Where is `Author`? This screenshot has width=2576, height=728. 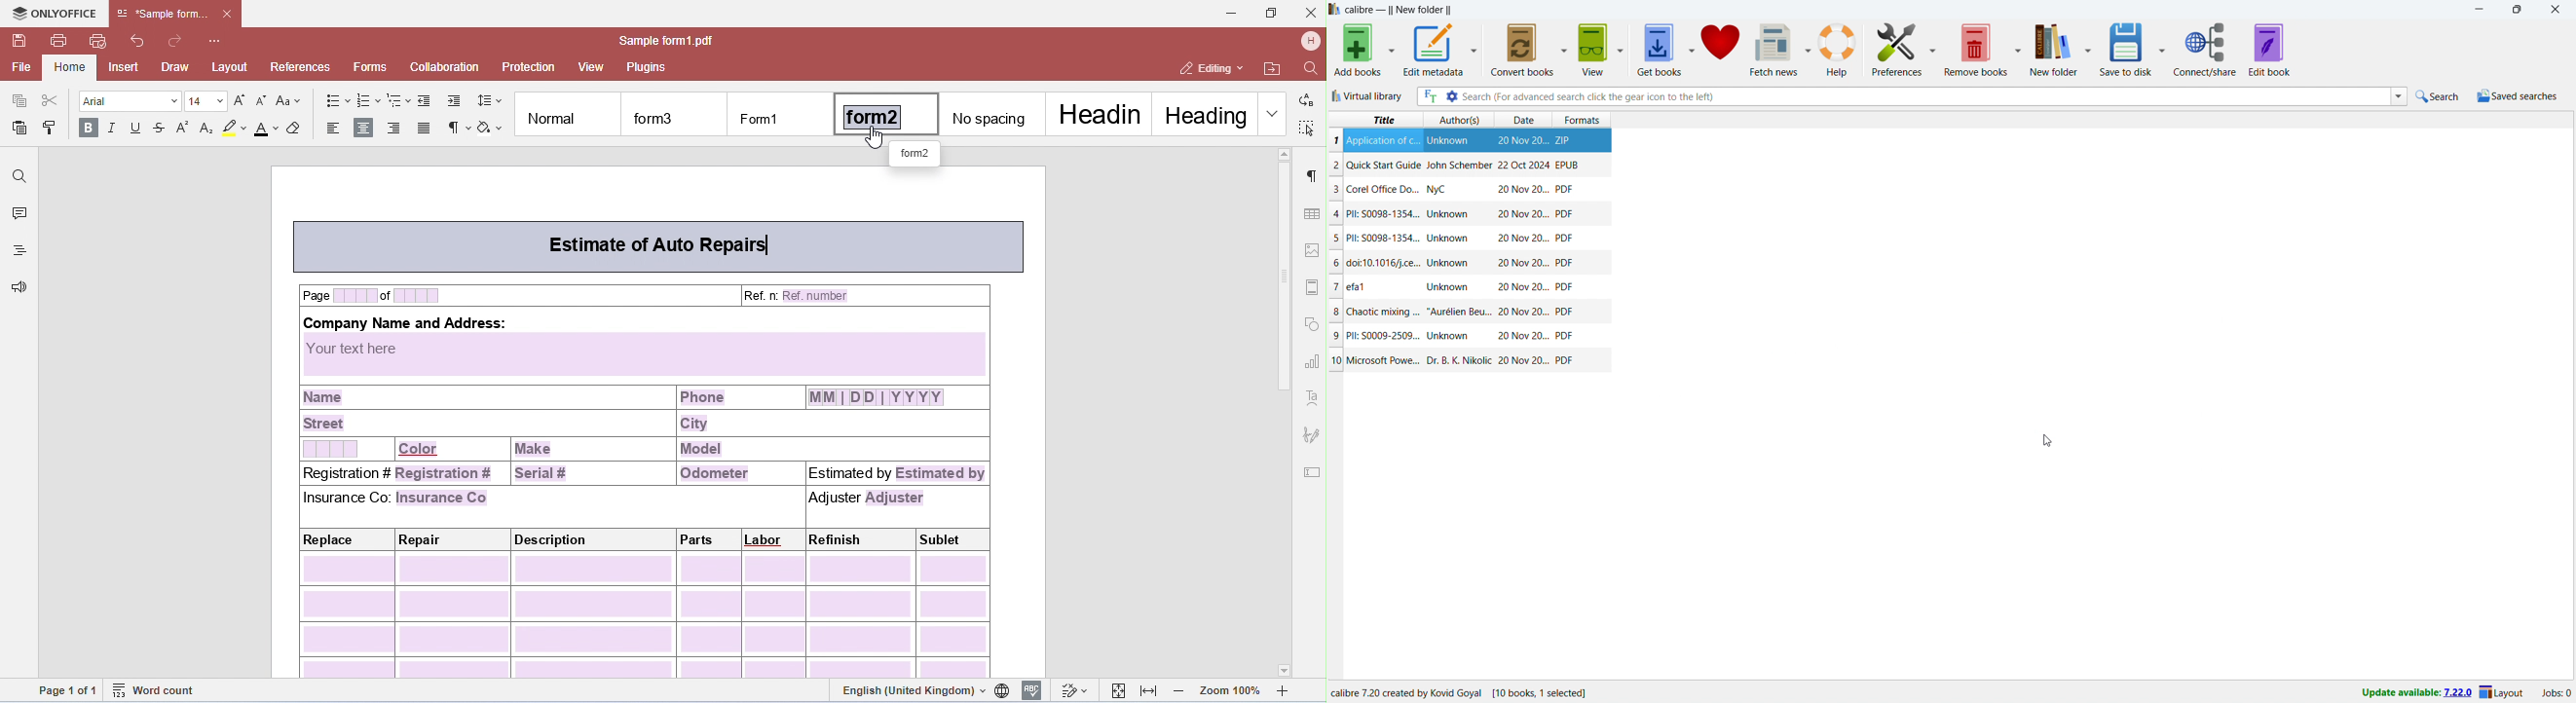 Author is located at coordinates (1458, 165).